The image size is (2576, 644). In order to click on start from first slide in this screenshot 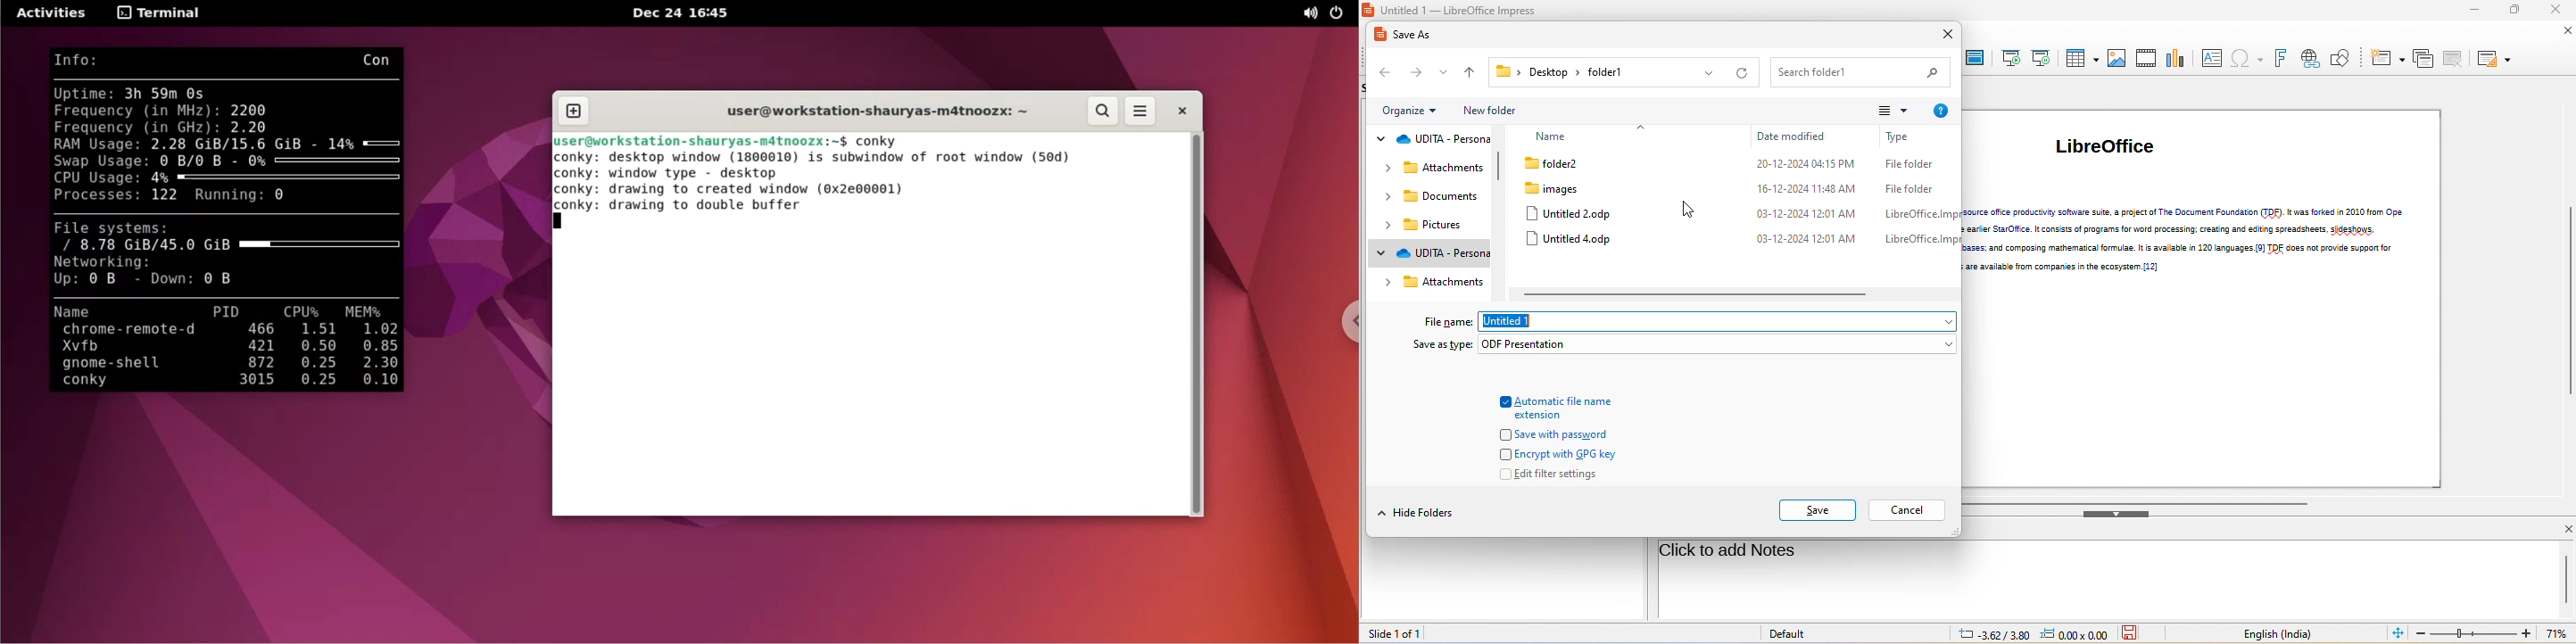, I will do `click(2009, 60)`.